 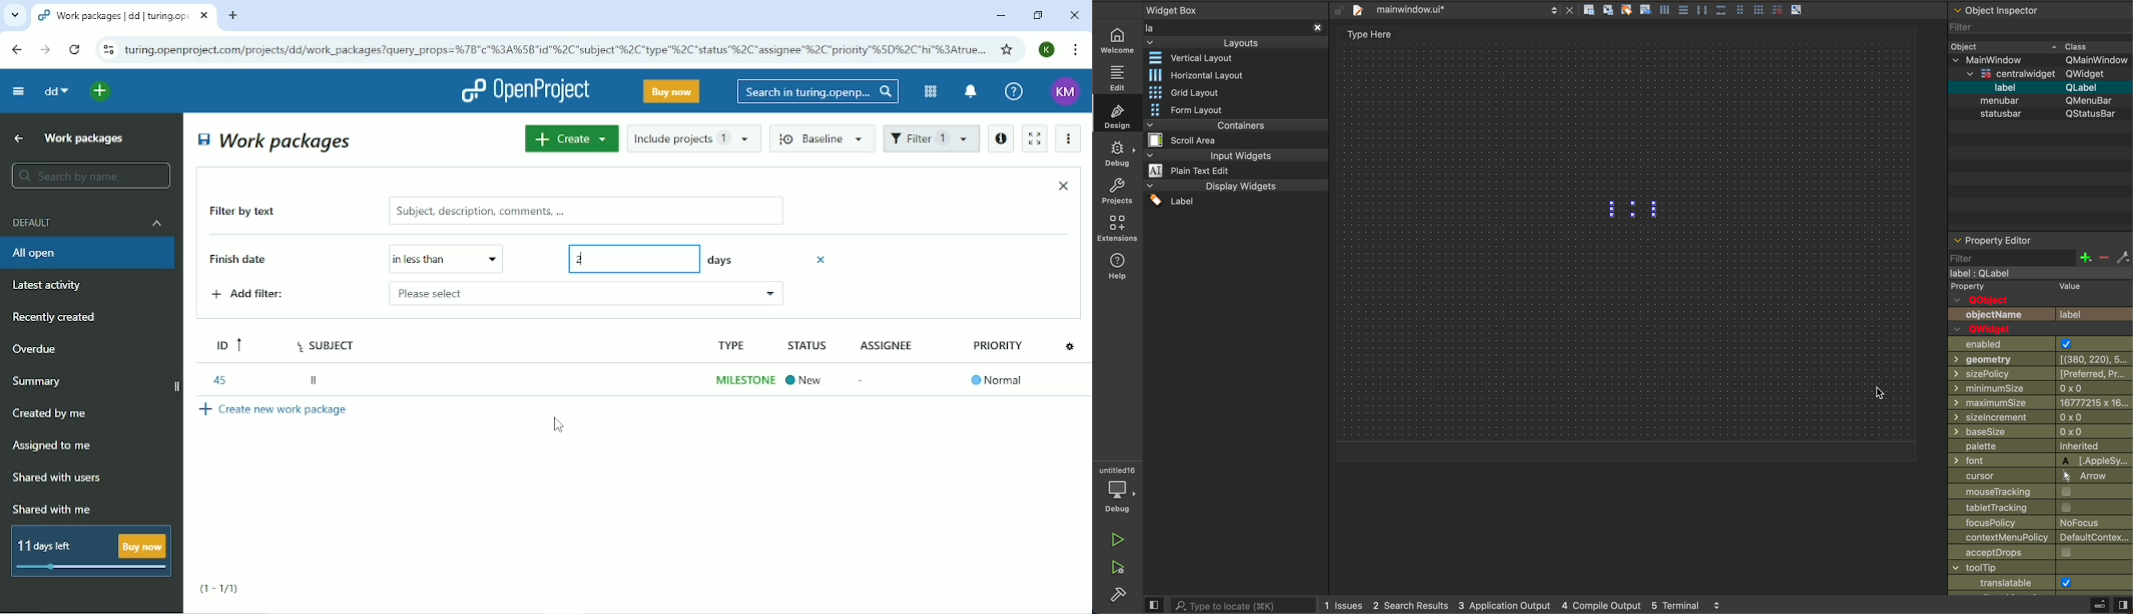 I want to click on Assigned to me, so click(x=53, y=446).